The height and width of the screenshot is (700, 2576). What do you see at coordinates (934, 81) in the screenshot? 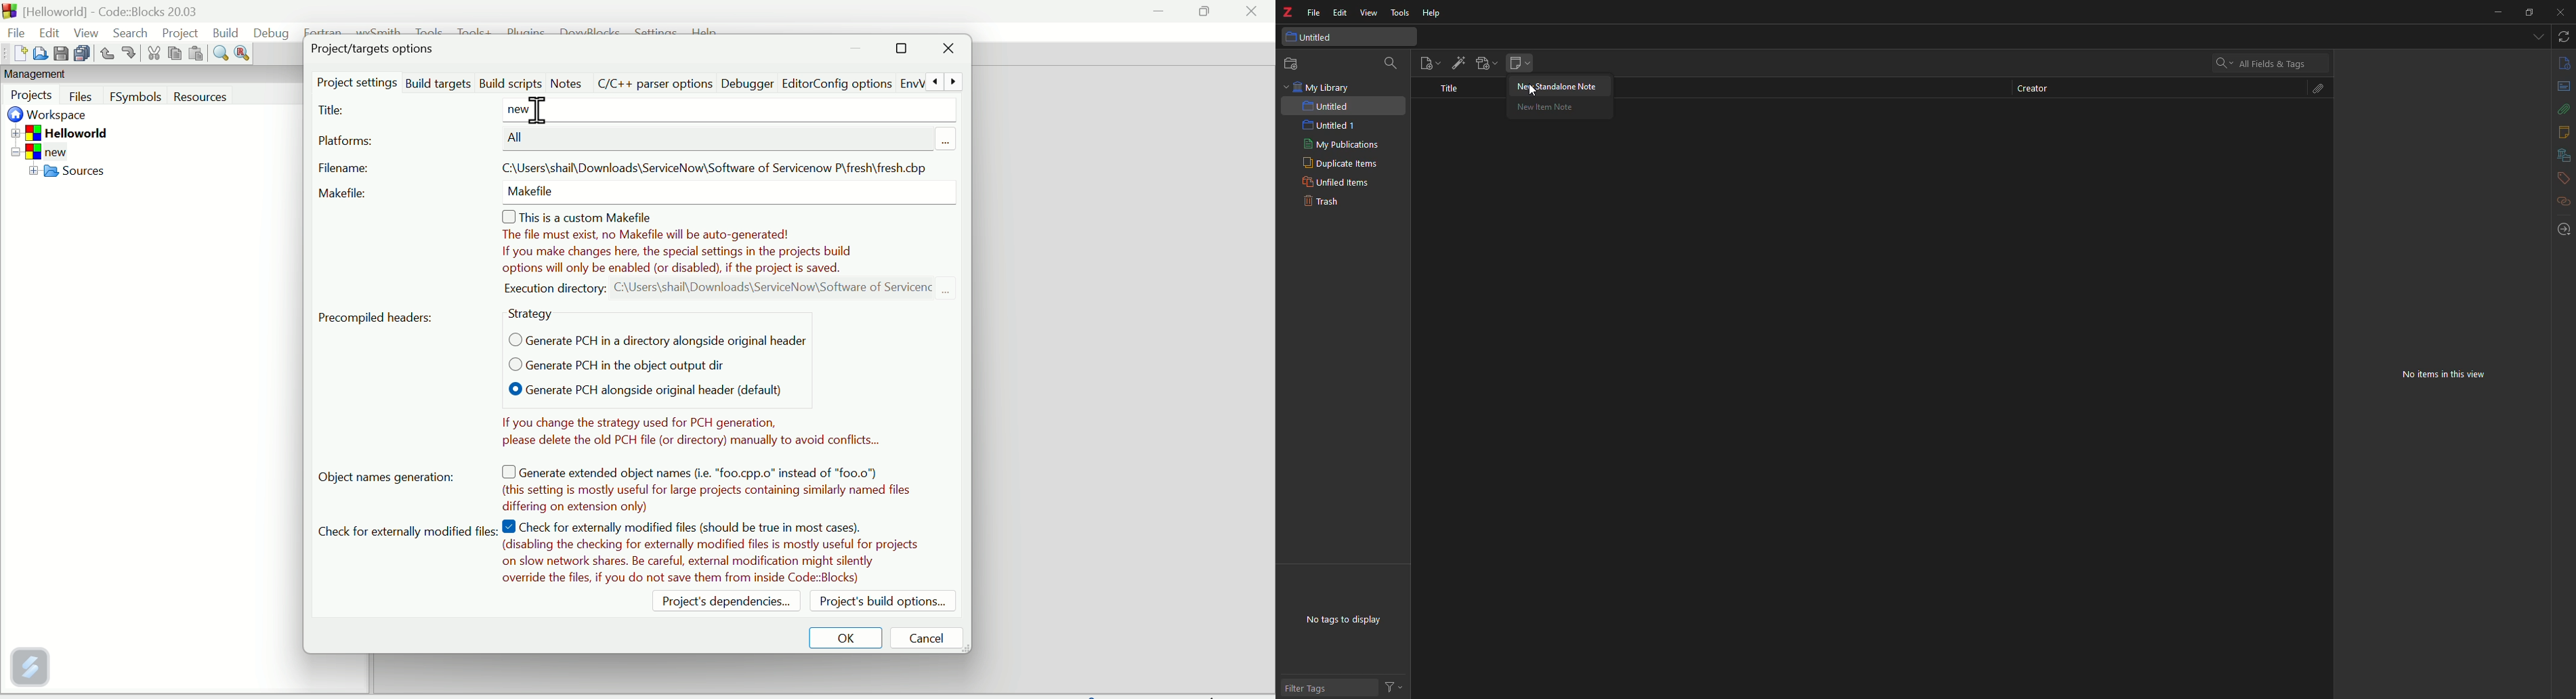
I see `Previous` at bounding box center [934, 81].